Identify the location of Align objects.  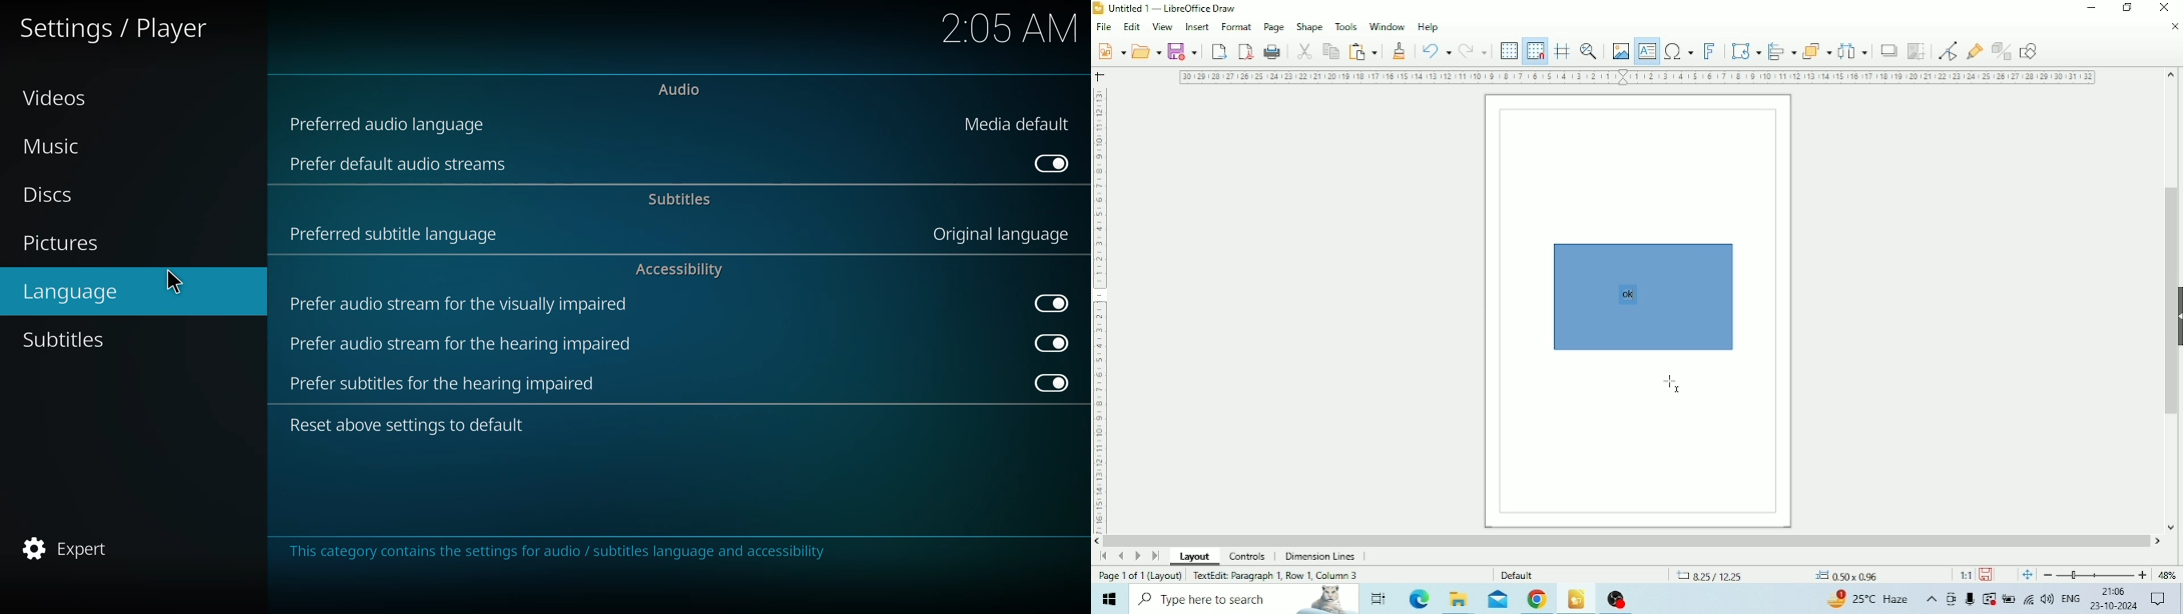
(1781, 51).